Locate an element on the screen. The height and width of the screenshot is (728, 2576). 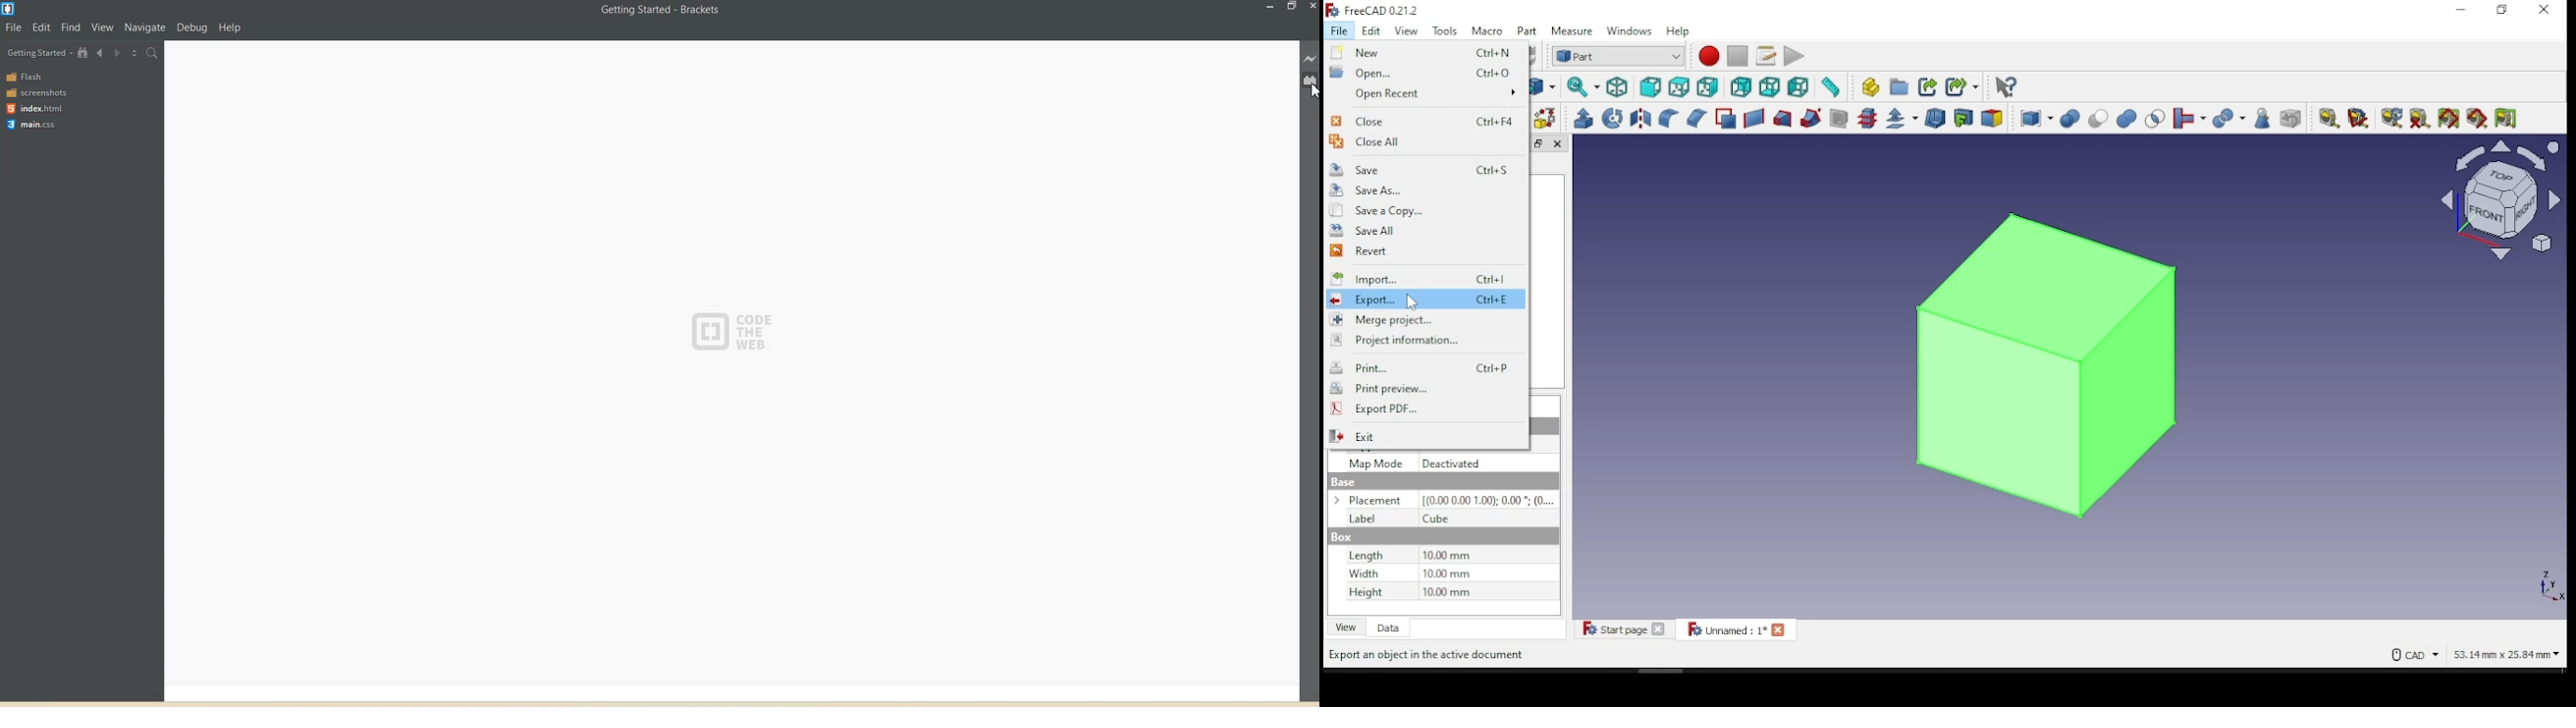
fillet is located at coordinates (1668, 118).